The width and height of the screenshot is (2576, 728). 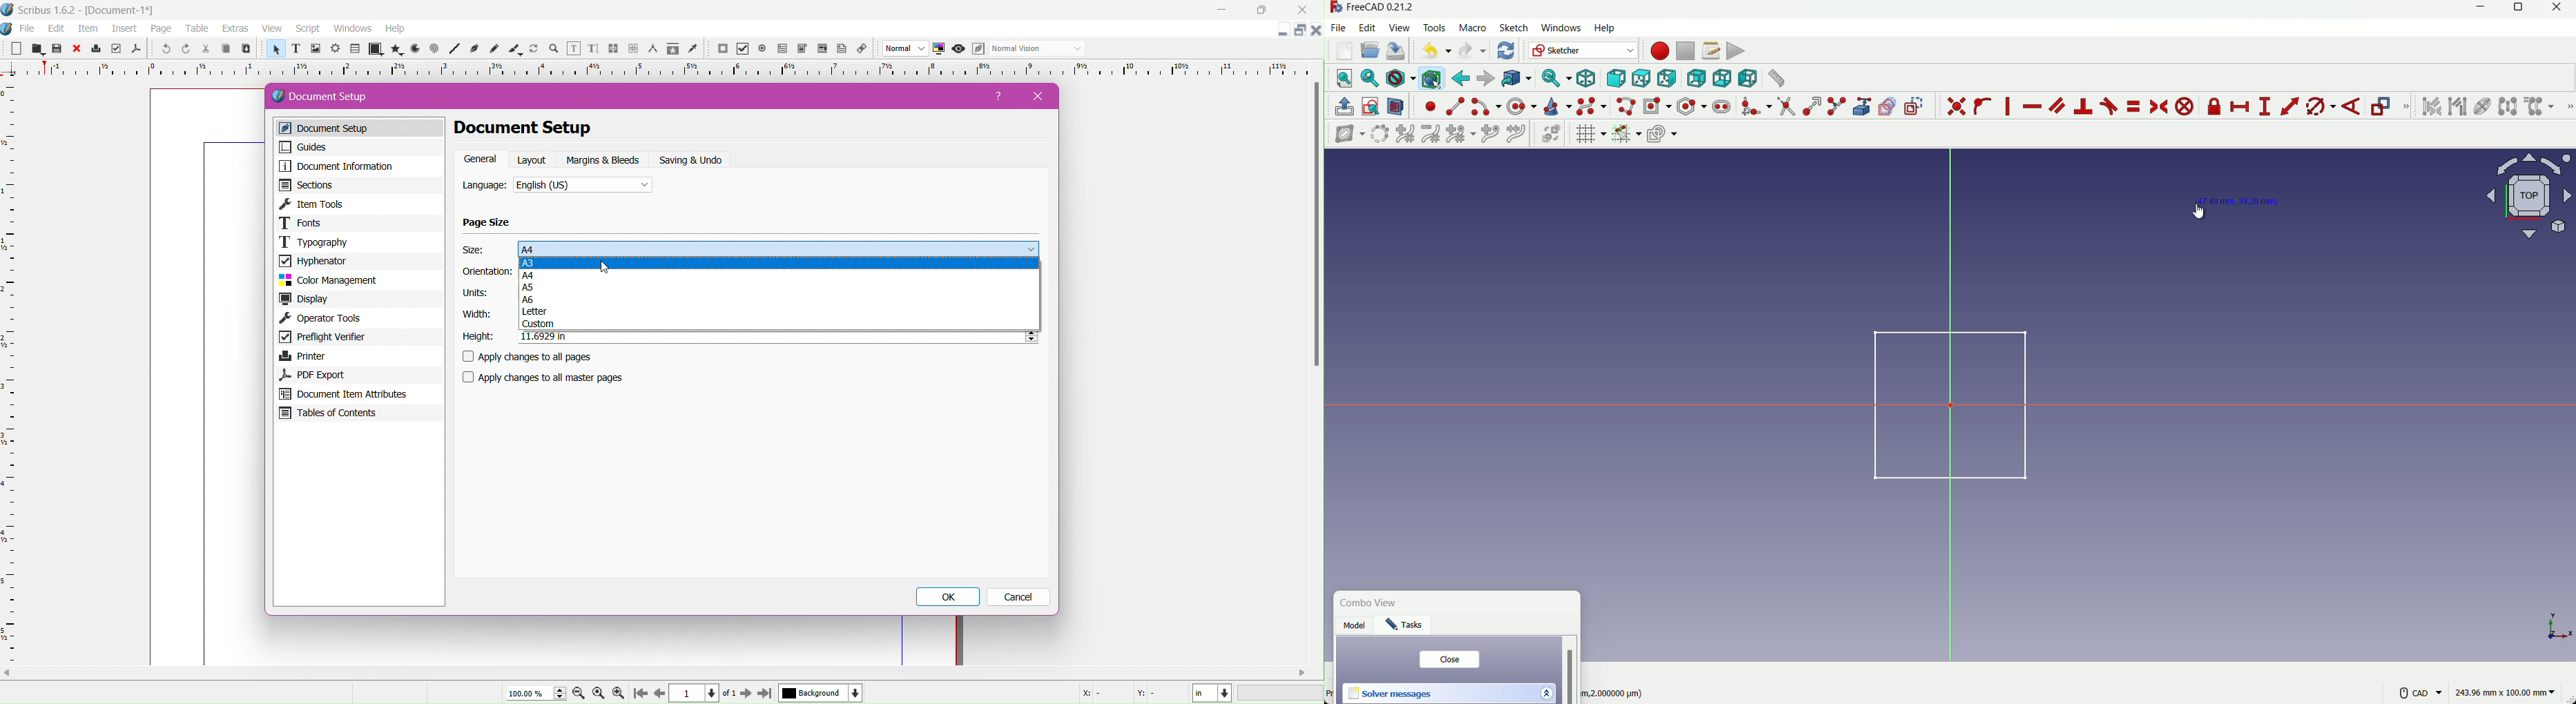 I want to click on 100.00%, so click(x=530, y=693).